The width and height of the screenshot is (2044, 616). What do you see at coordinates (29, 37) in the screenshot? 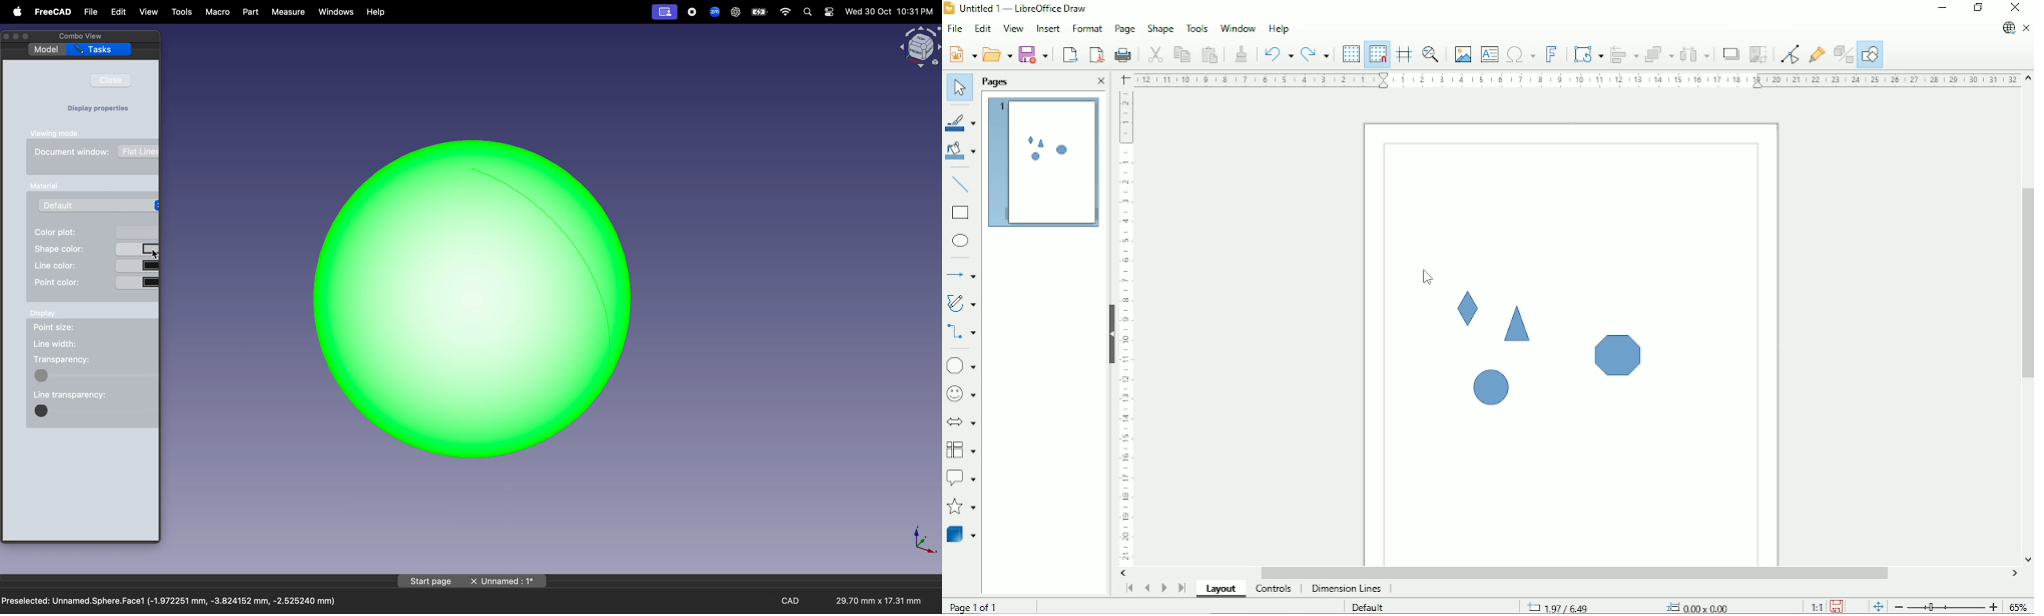
I see `Enter full screen` at bounding box center [29, 37].